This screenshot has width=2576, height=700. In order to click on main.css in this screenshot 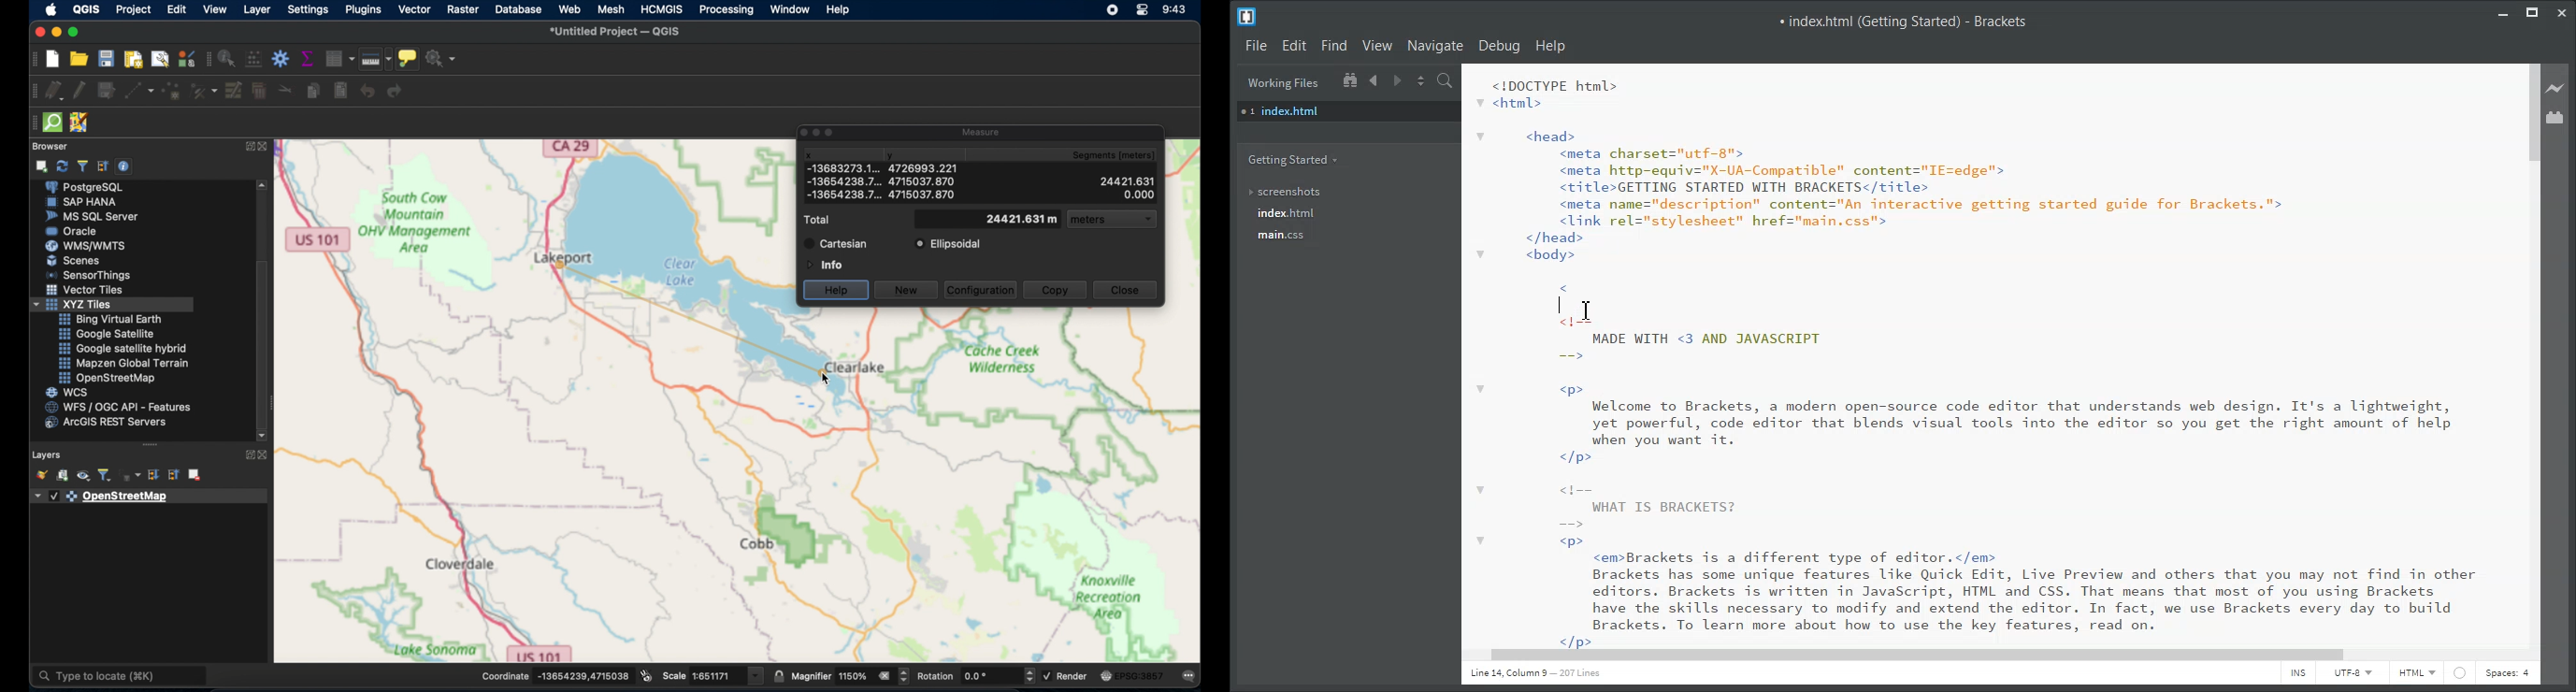, I will do `click(1284, 236)`.